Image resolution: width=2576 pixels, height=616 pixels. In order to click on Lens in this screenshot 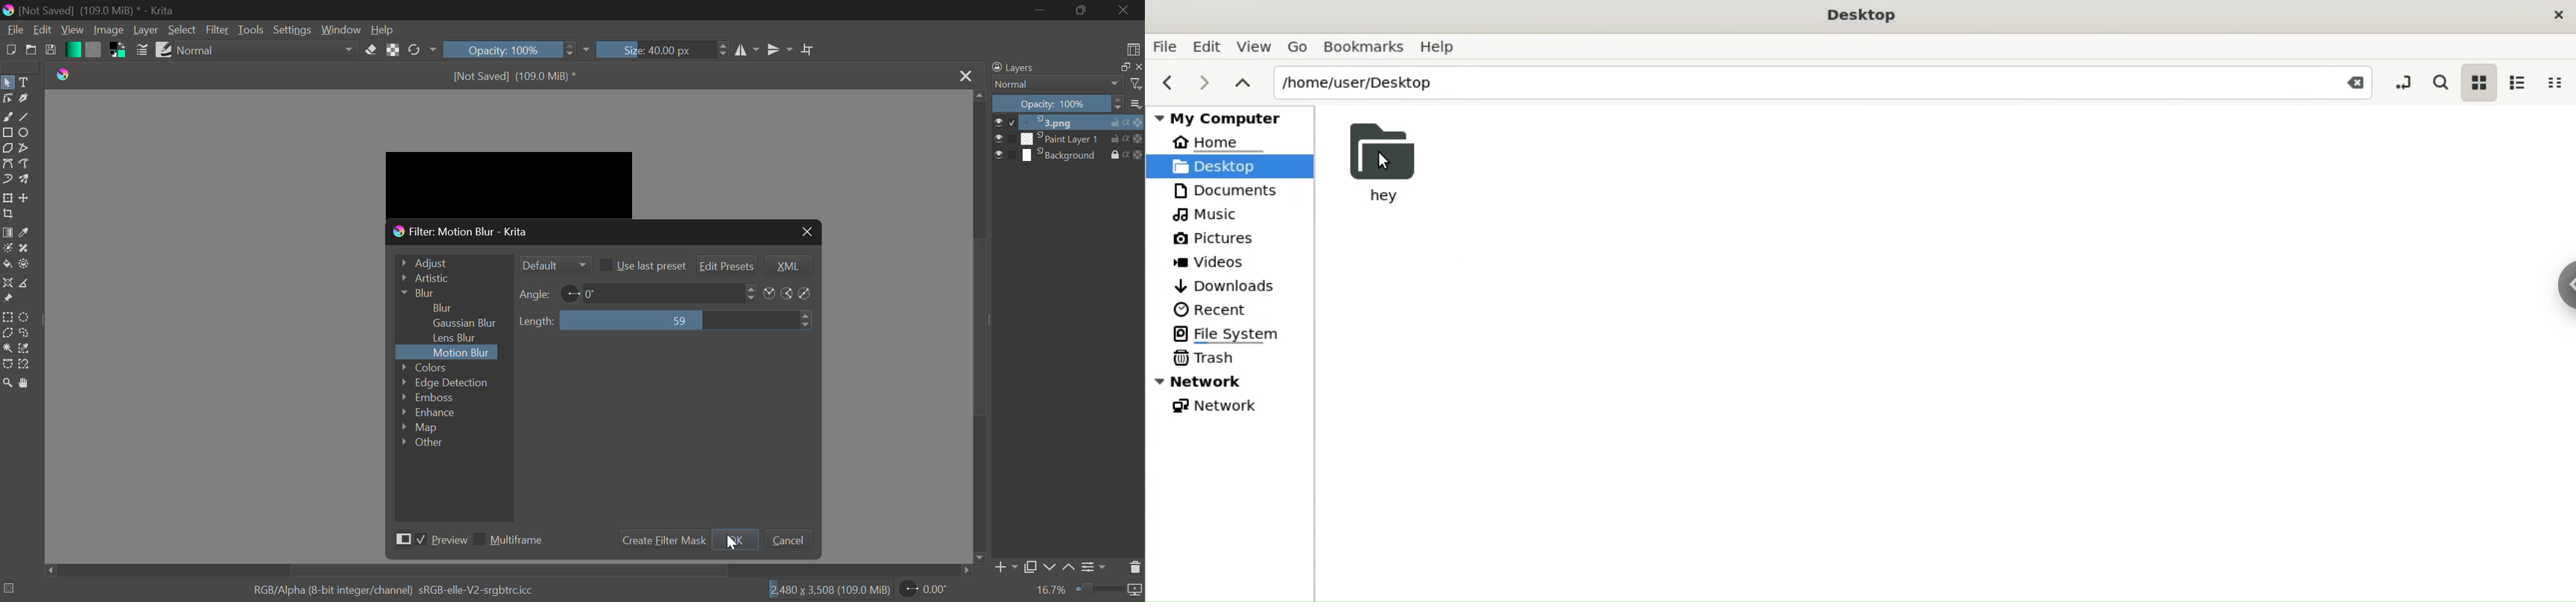, I will do `click(459, 338)`.